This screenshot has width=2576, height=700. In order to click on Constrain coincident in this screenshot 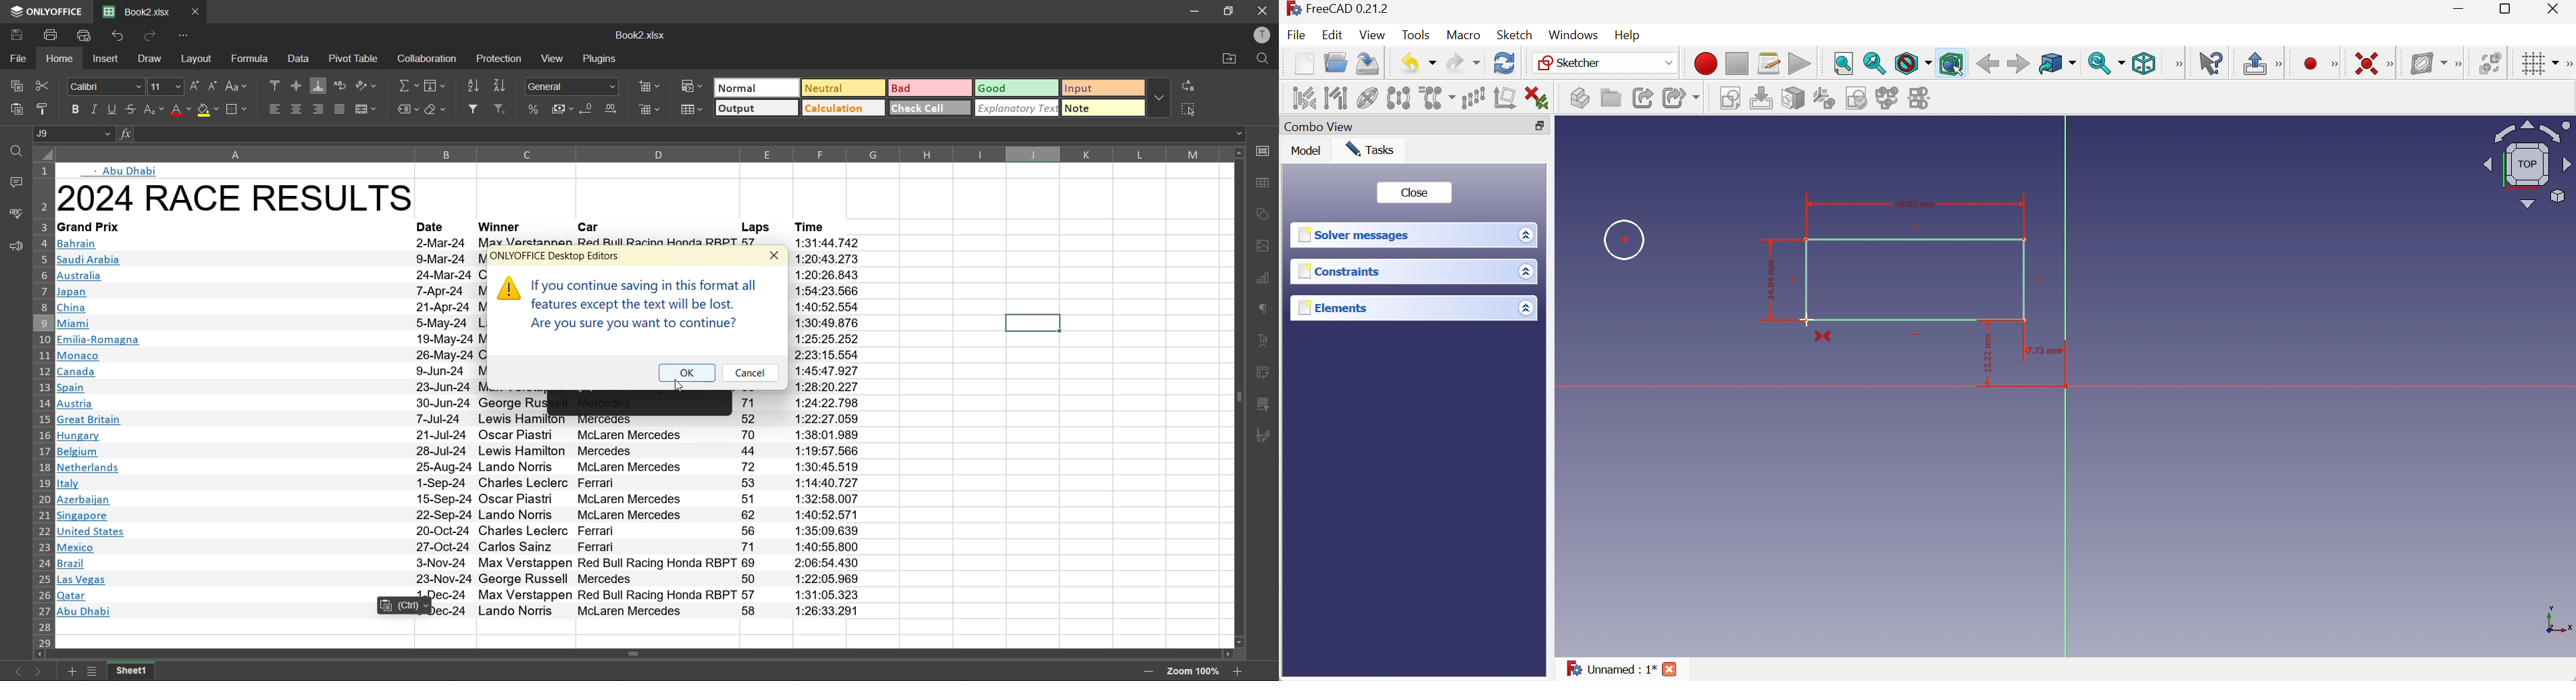, I will do `click(2365, 62)`.